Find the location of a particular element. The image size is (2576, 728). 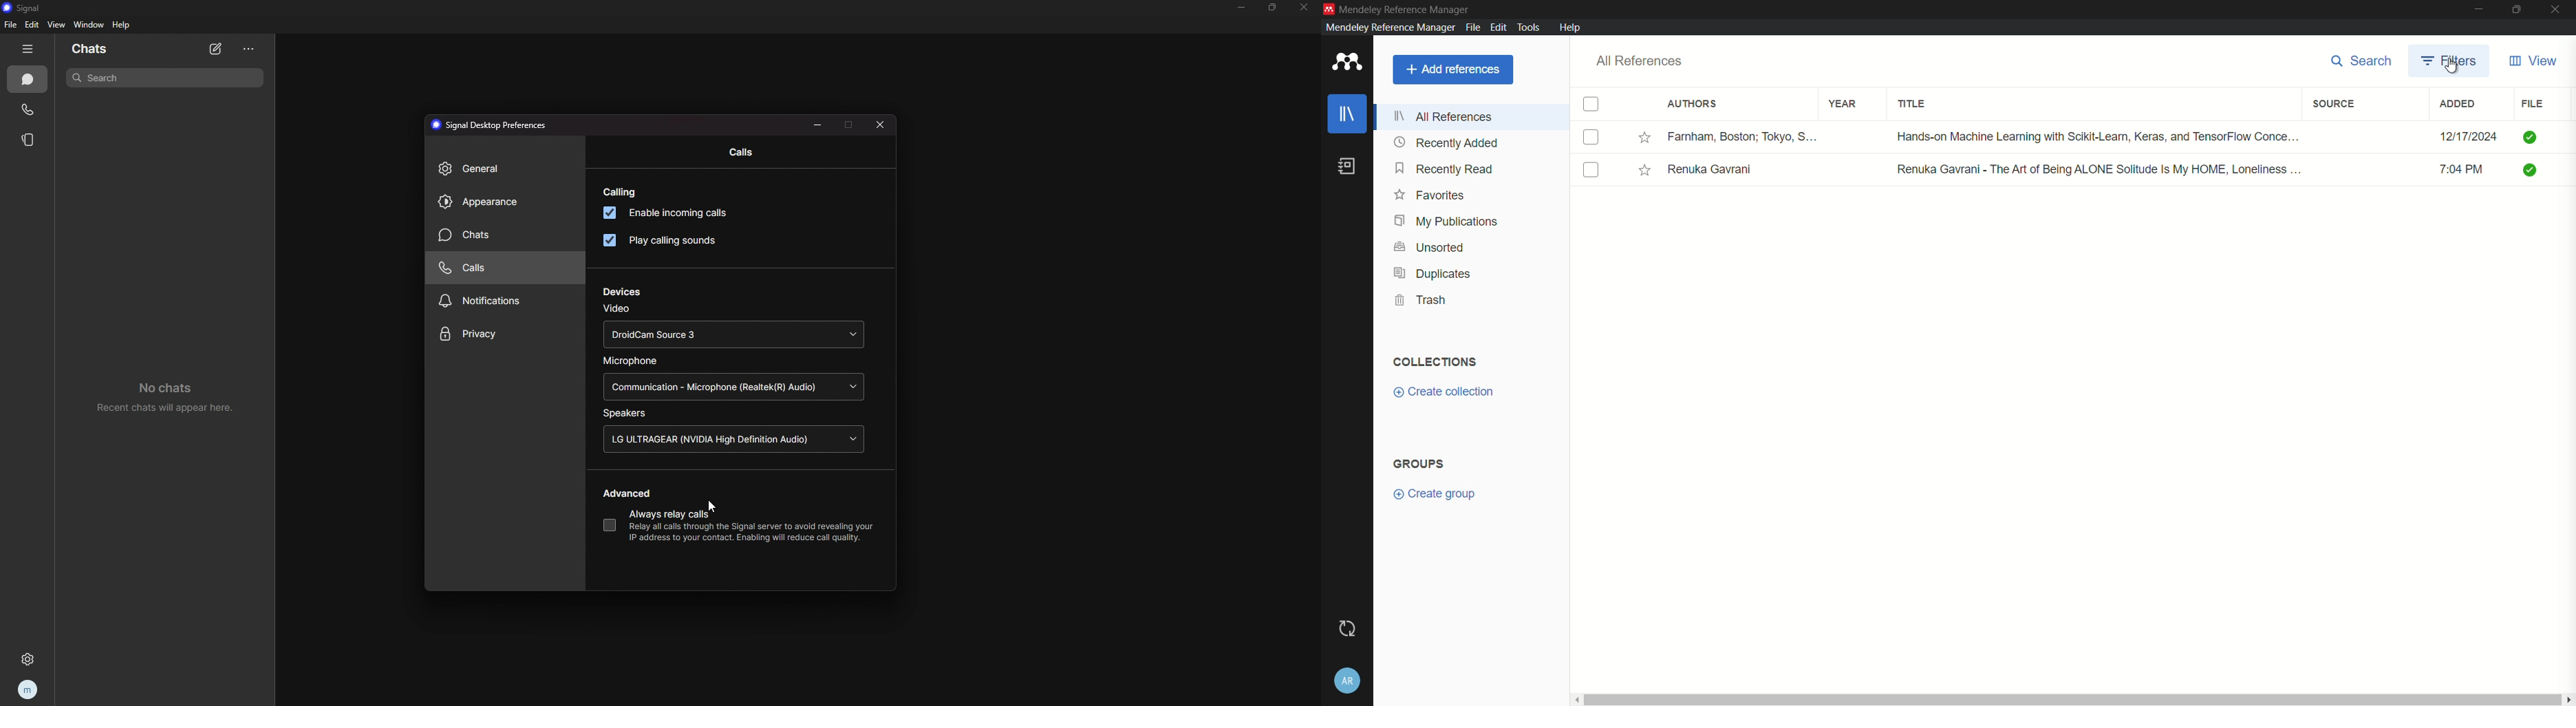

help is located at coordinates (122, 24).